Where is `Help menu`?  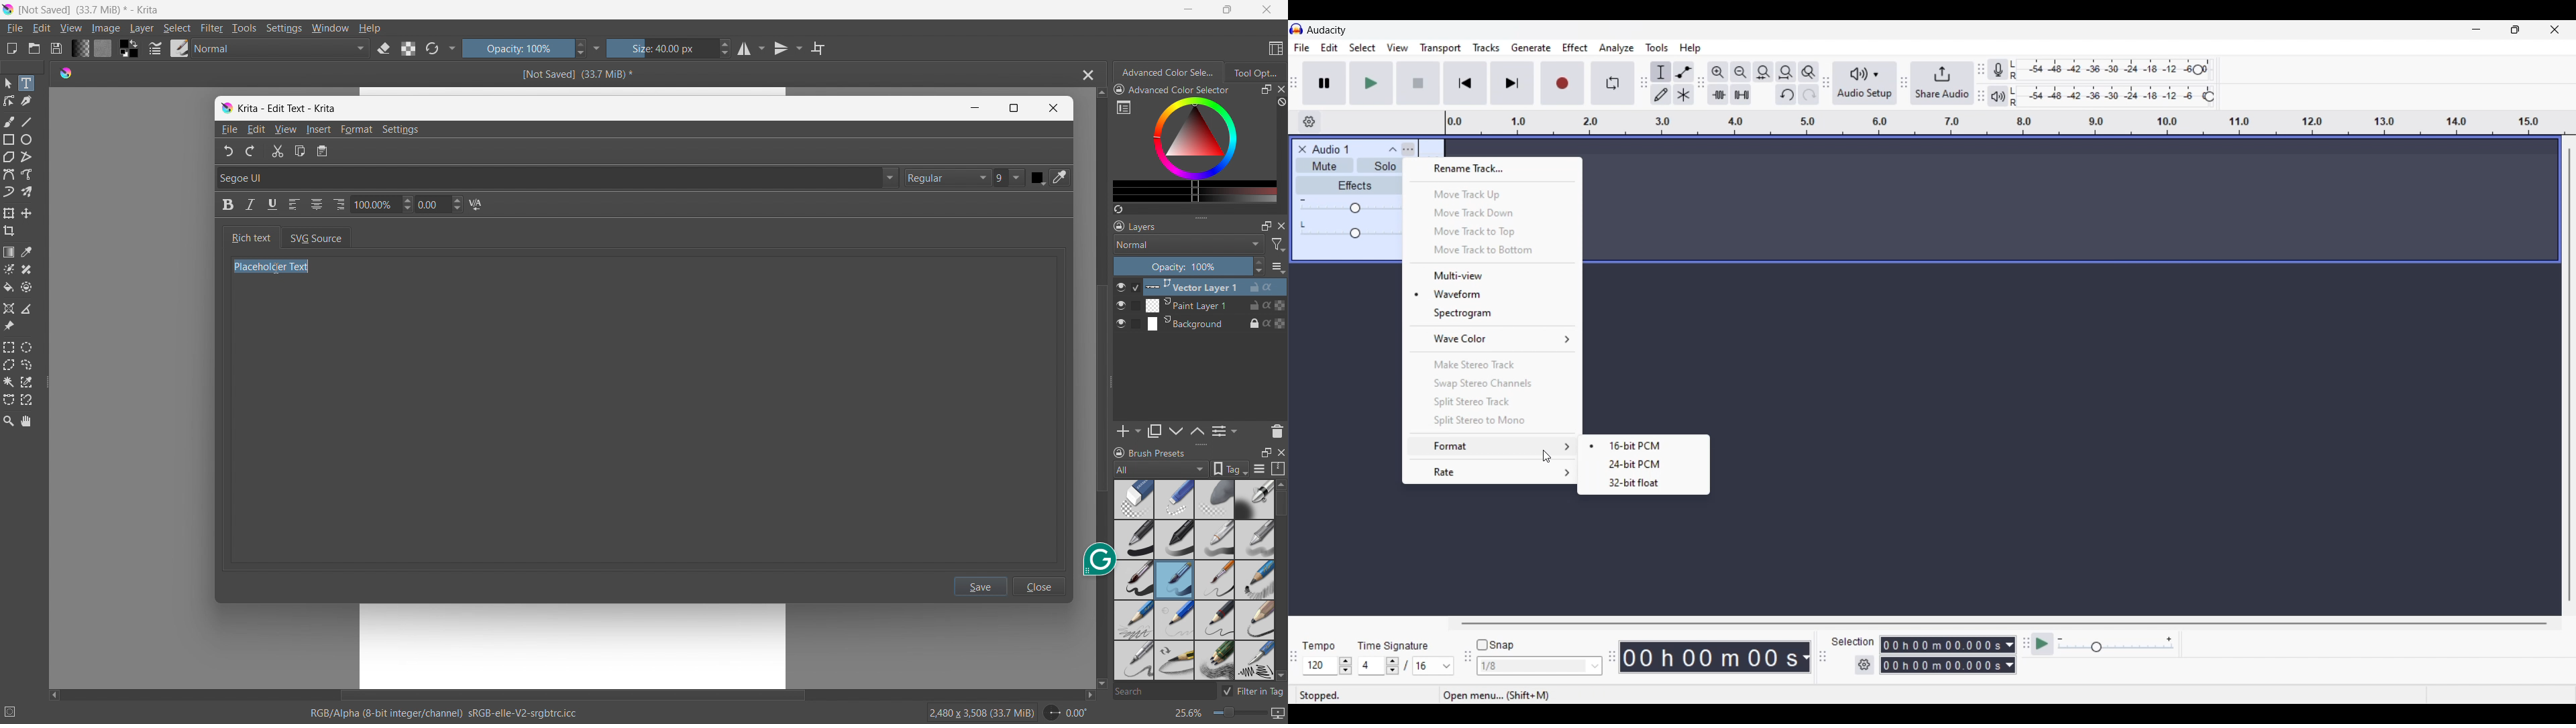 Help menu is located at coordinates (1690, 48).